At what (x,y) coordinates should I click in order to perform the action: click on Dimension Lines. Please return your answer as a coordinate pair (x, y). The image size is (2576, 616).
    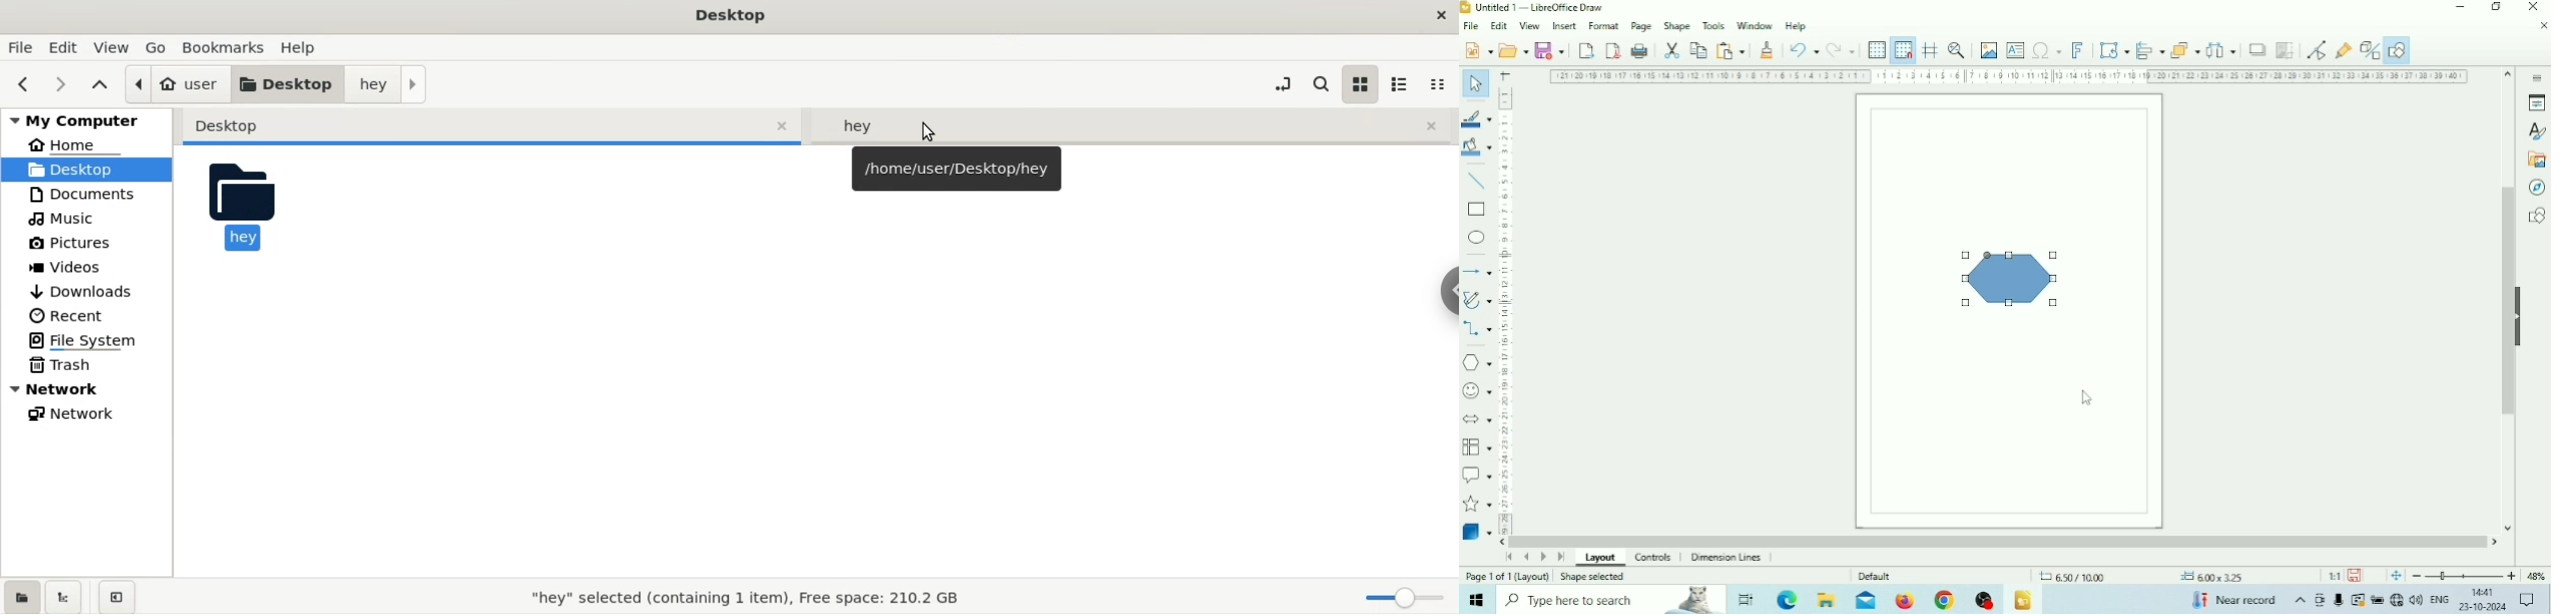
    Looking at the image, I should click on (1729, 558).